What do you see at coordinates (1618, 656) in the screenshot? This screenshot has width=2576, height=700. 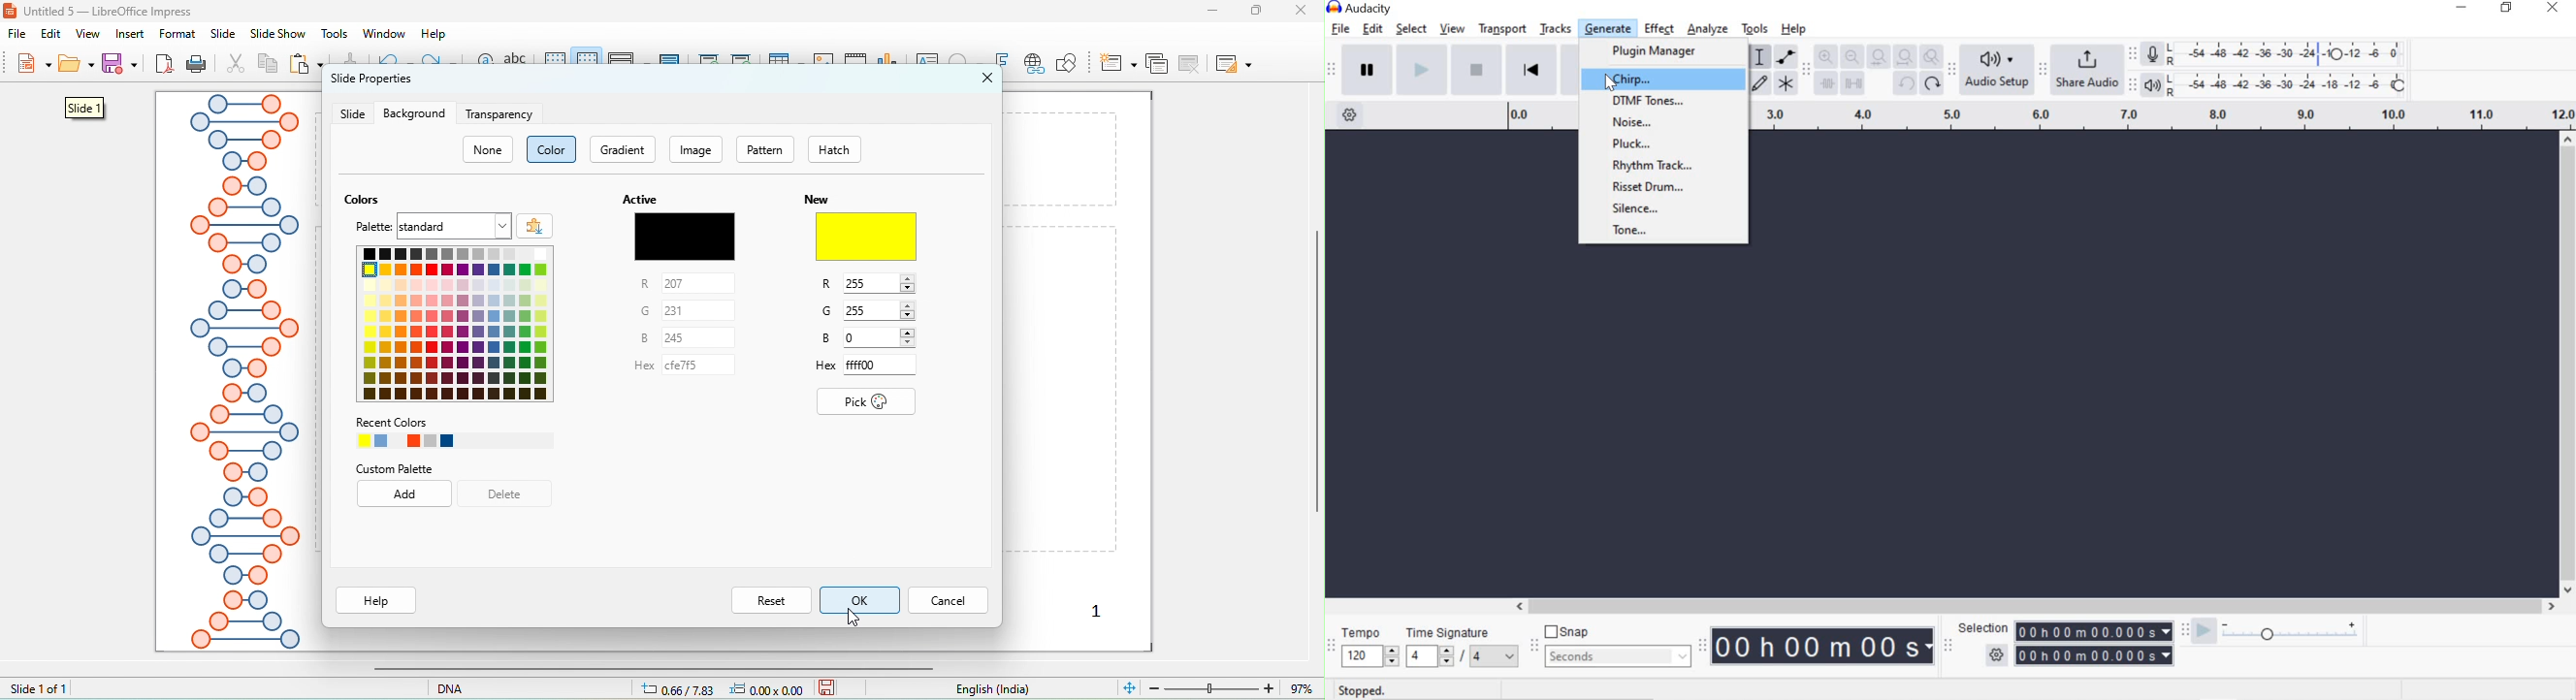 I see `seconds` at bounding box center [1618, 656].